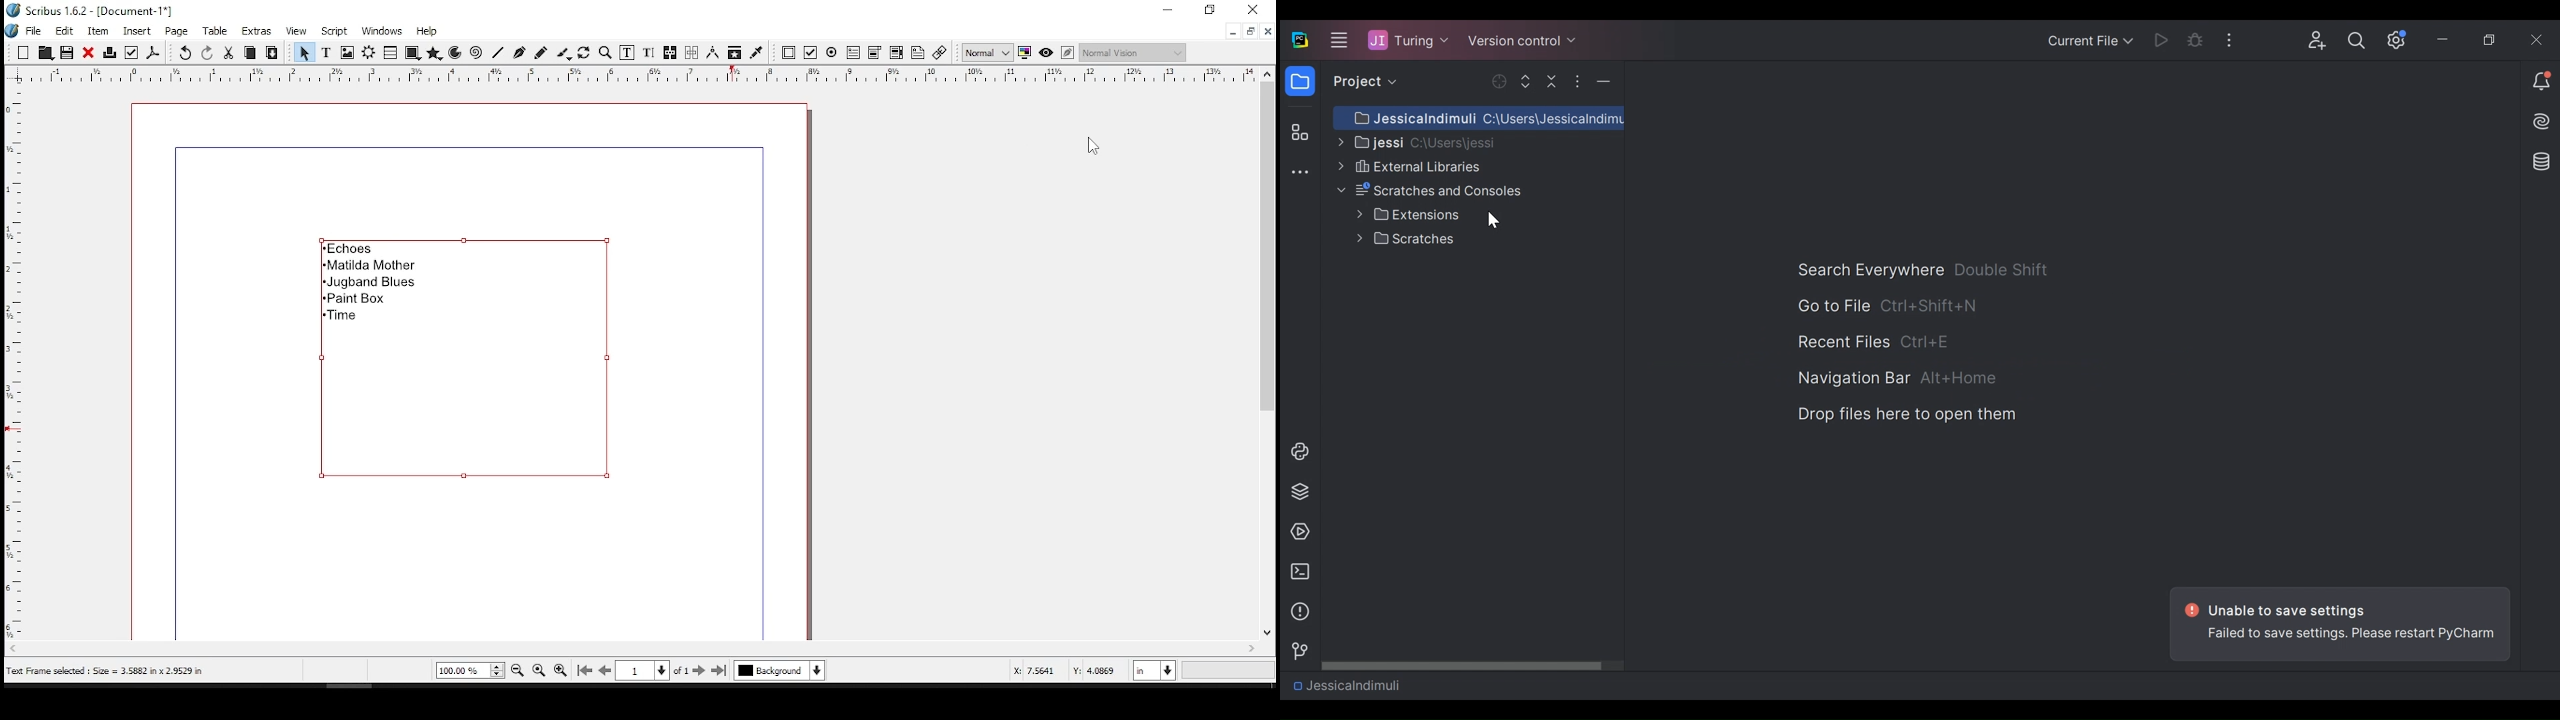  I want to click on Go To files, so click(1832, 305).